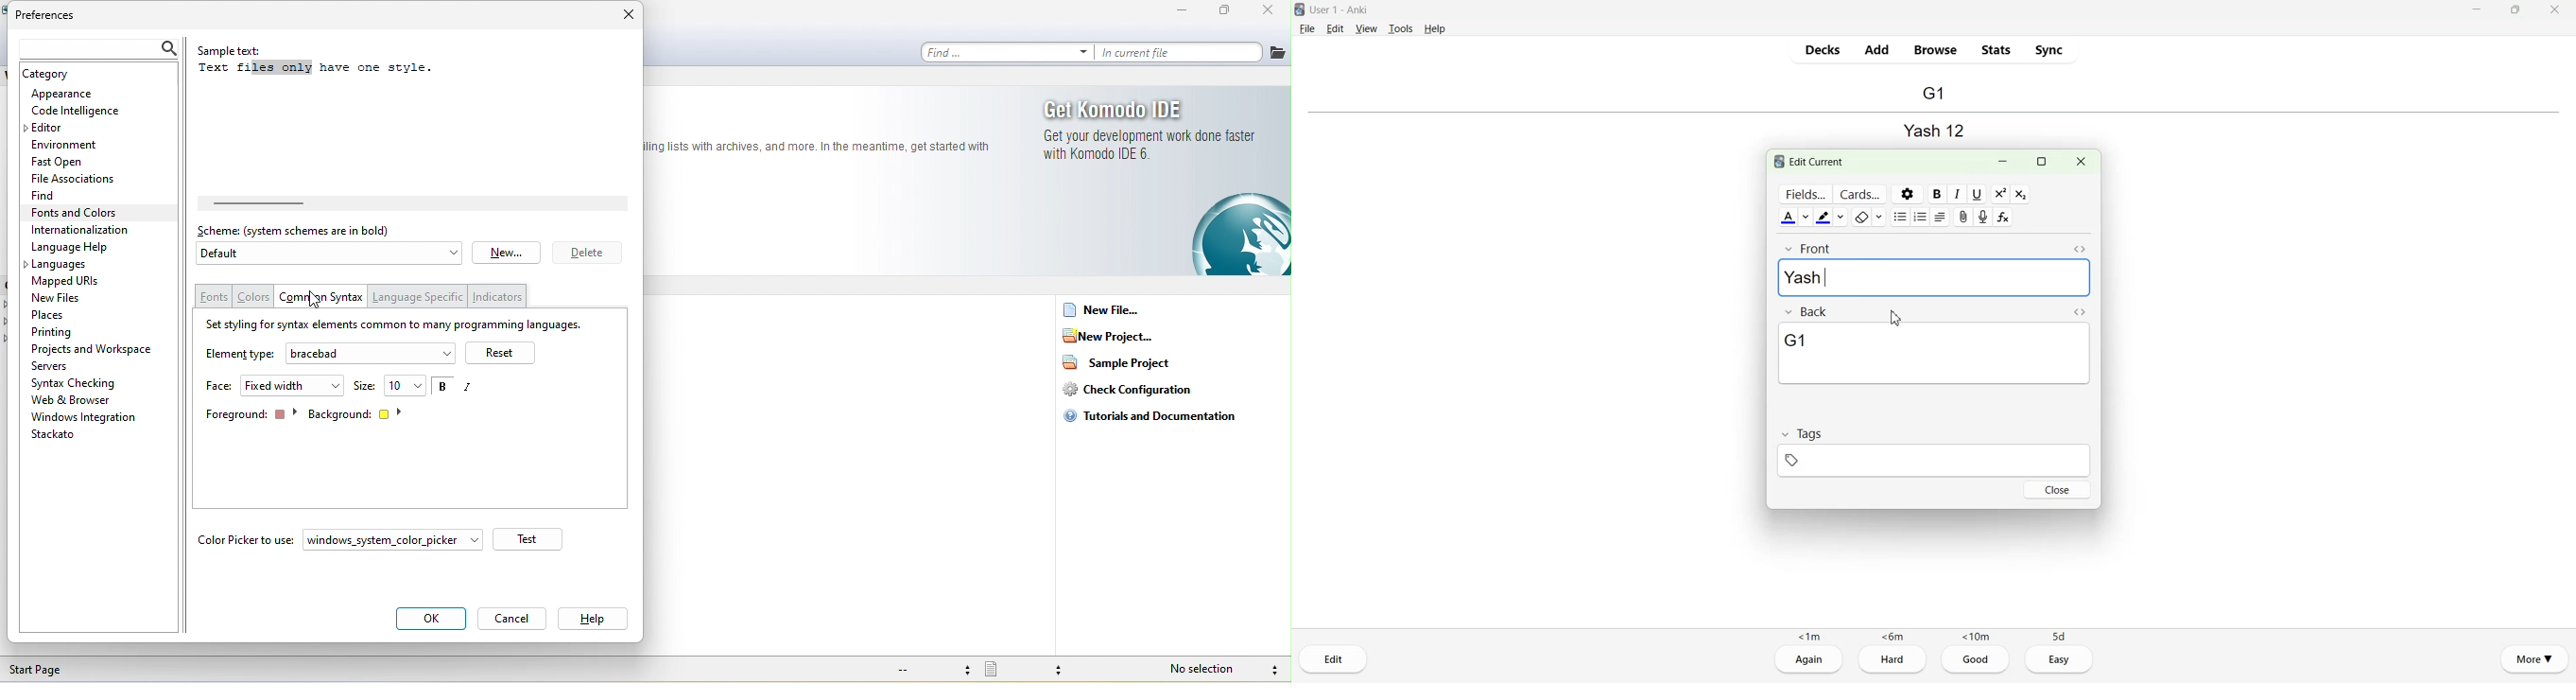 This screenshot has height=700, width=2576. What do you see at coordinates (1958, 194) in the screenshot?
I see `Italic text` at bounding box center [1958, 194].